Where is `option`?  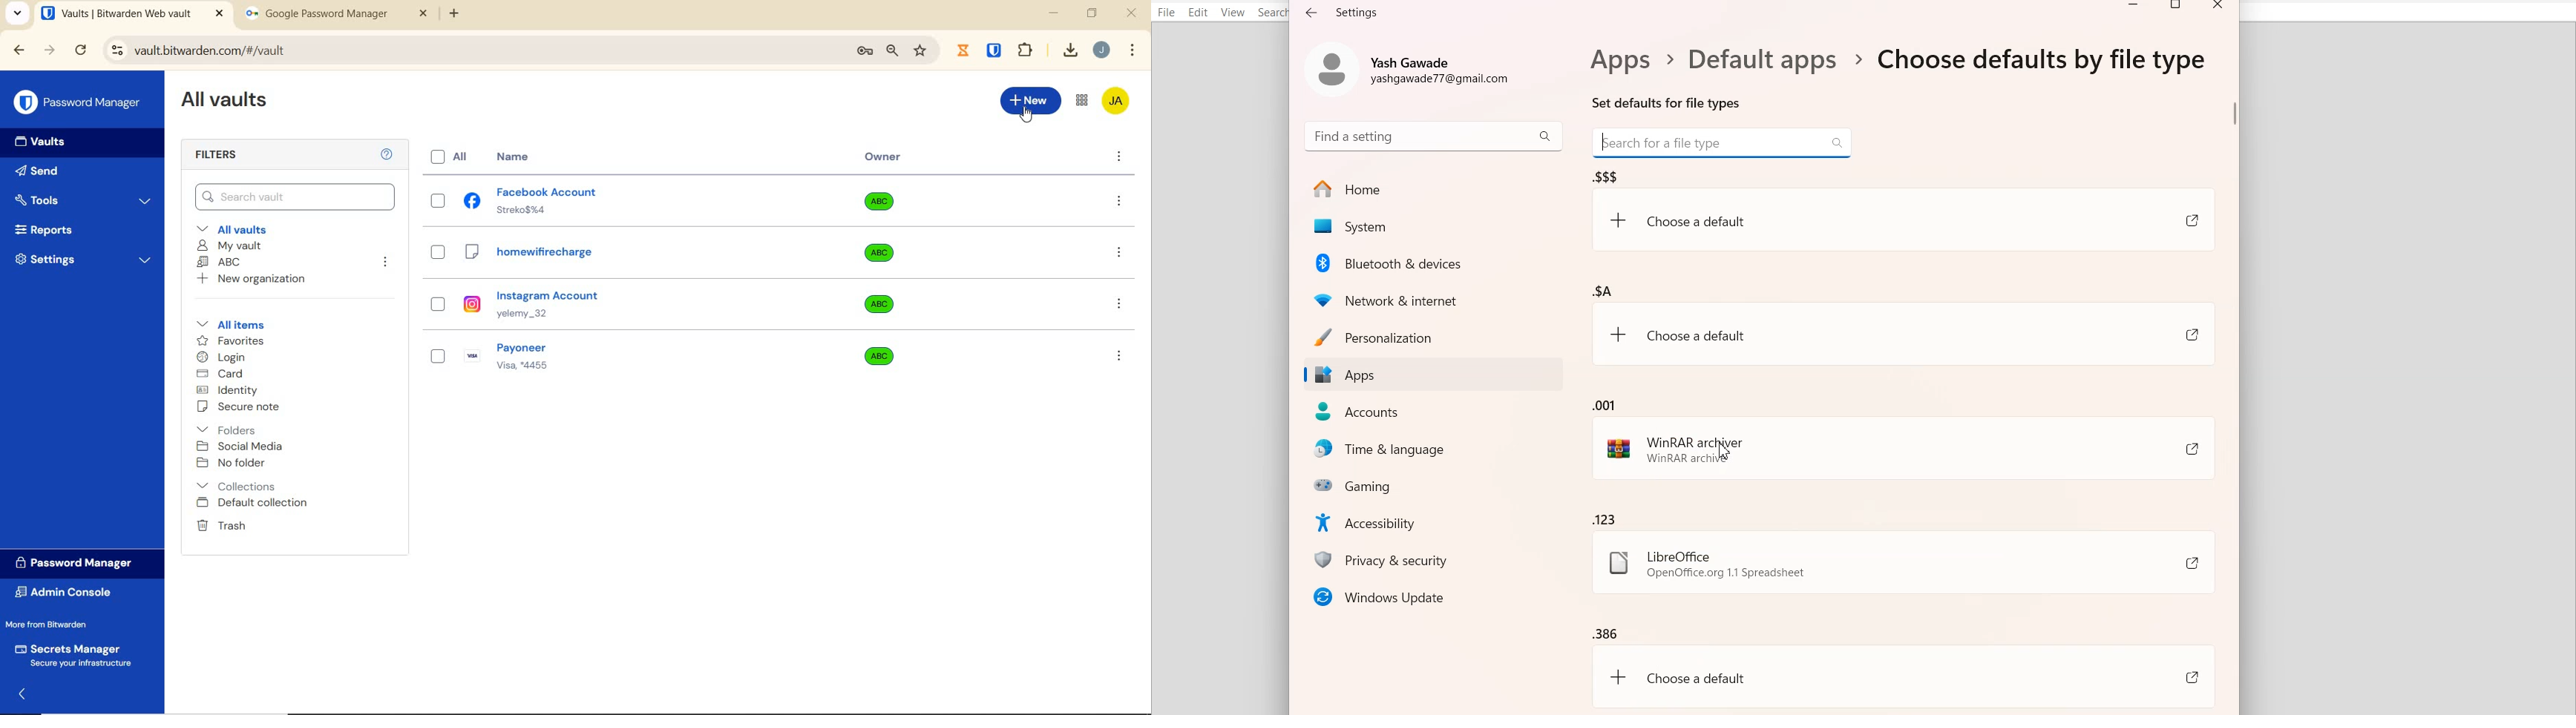 option is located at coordinates (1122, 202).